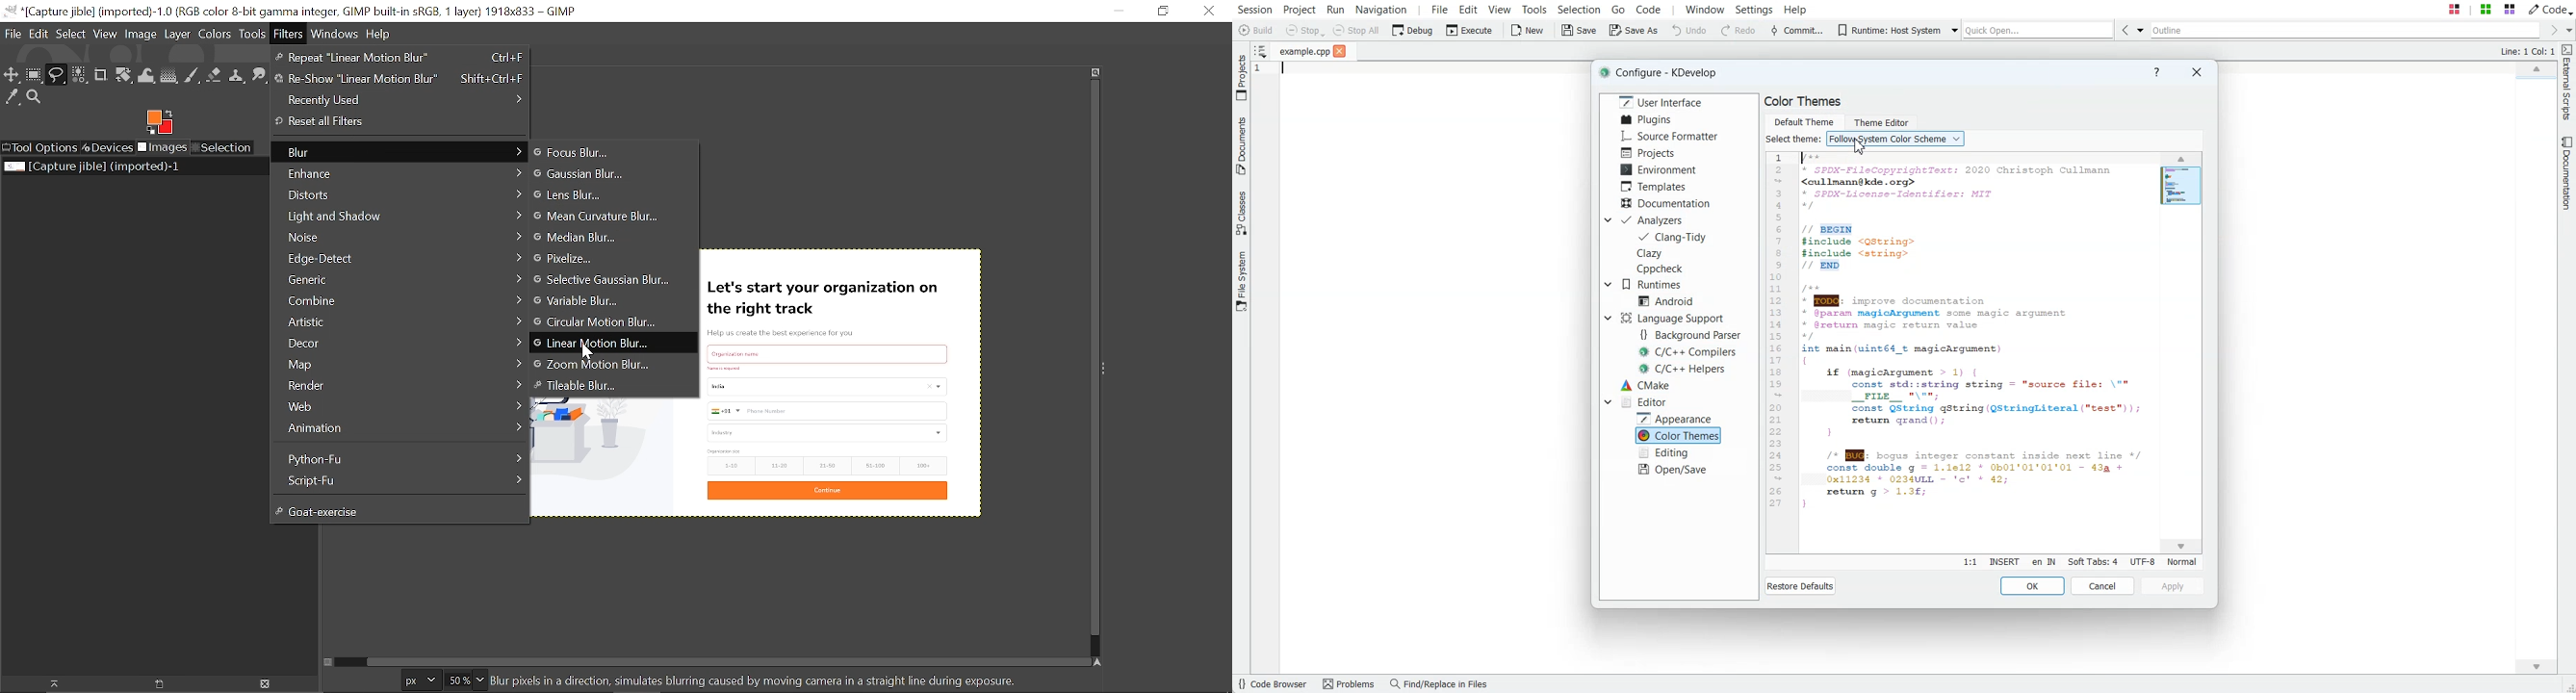 The image size is (2576, 700). Describe the element at coordinates (456, 680) in the screenshot. I see `Current zoom` at that location.